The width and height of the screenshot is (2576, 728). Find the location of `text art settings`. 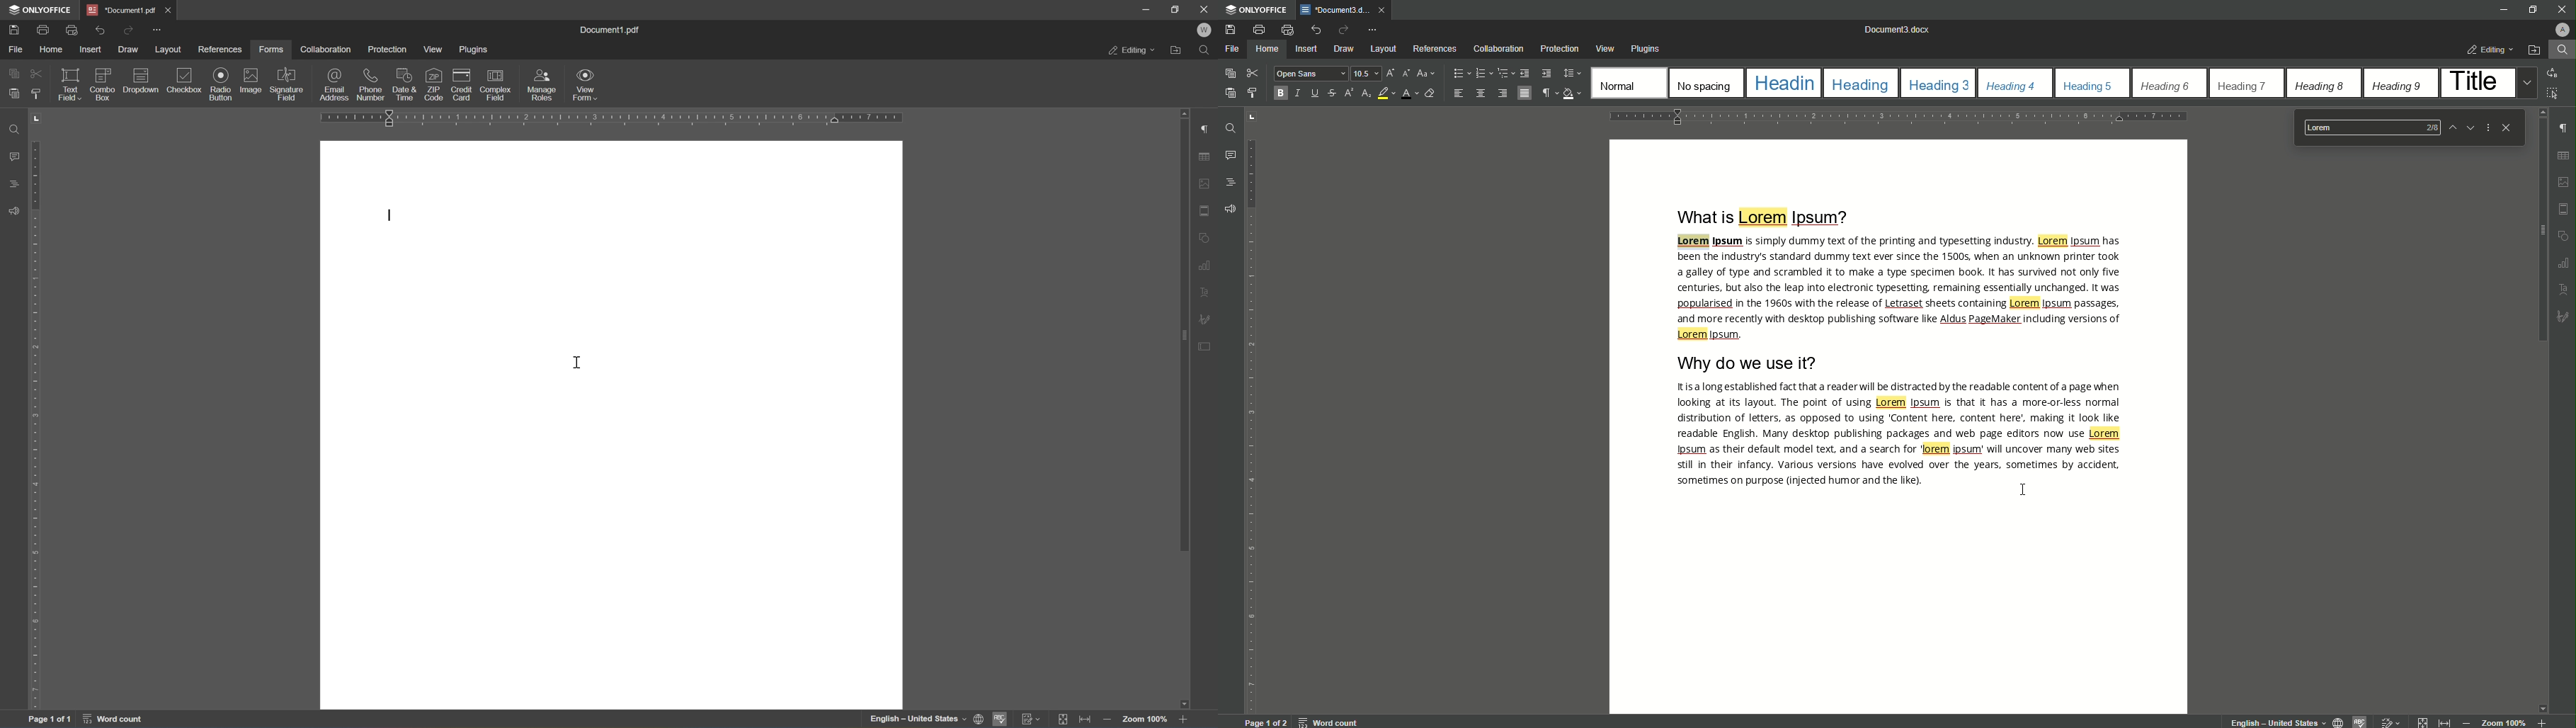

text art settings is located at coordinates (1206, 292).